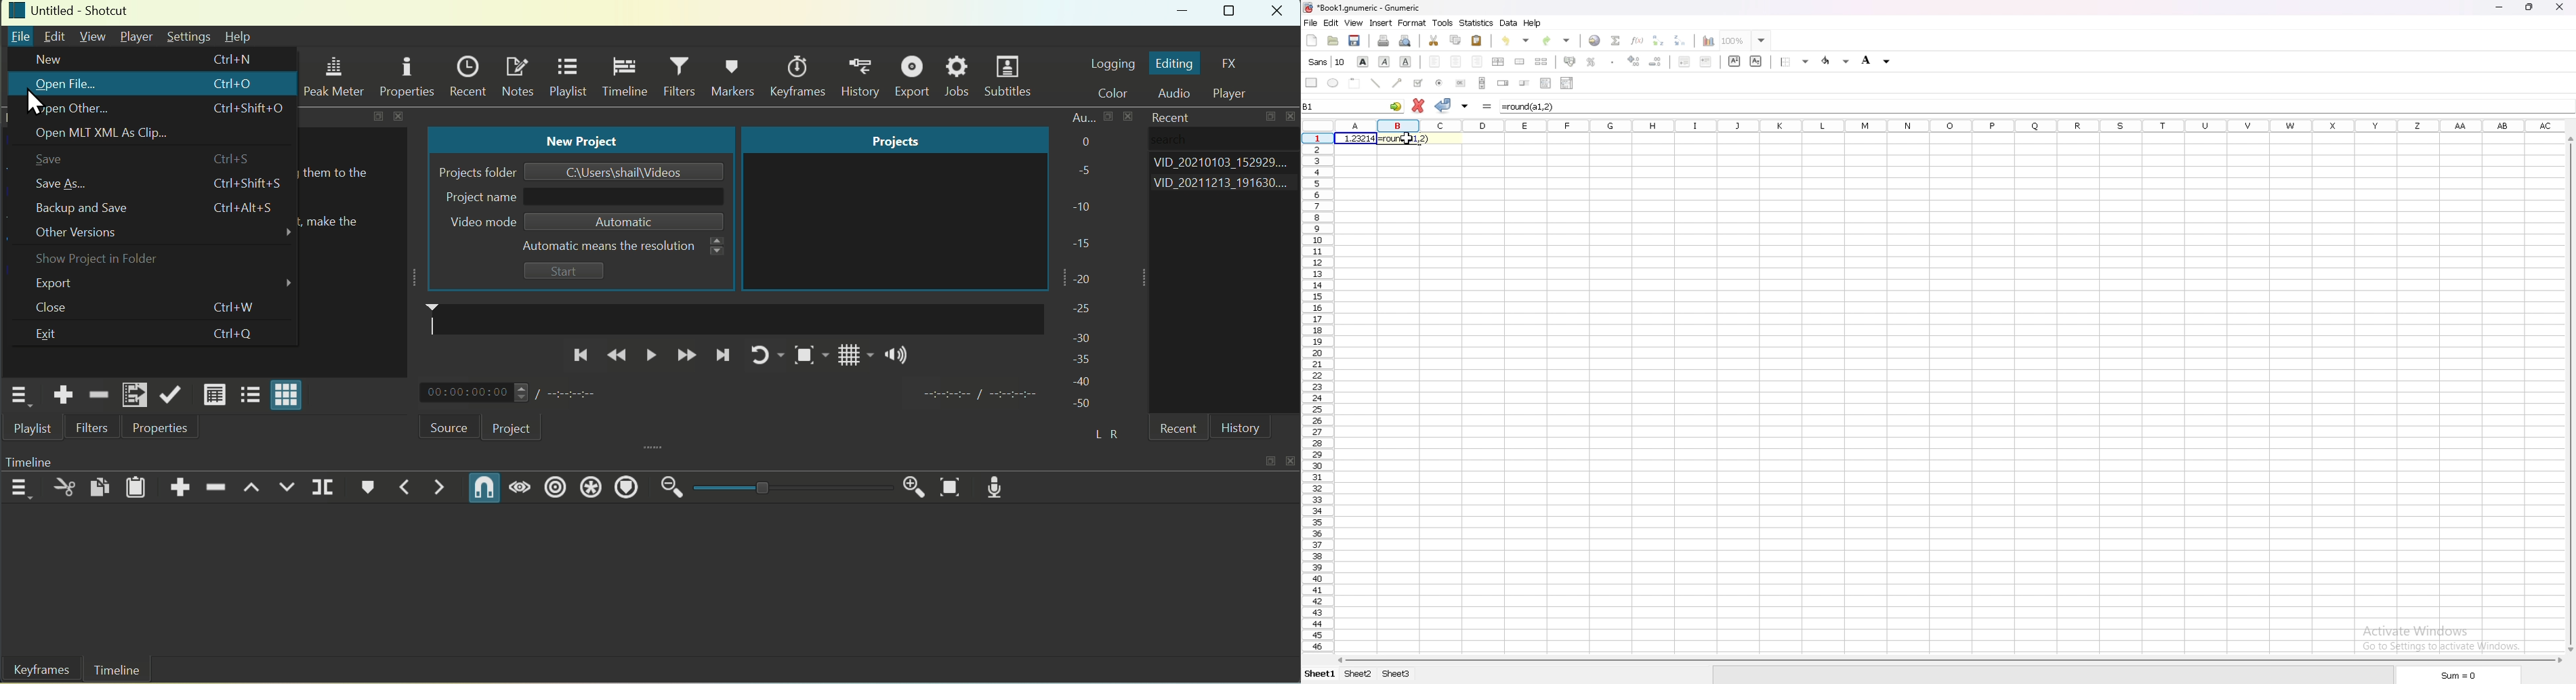  I want to click on Keyframes, so click(802, 76).